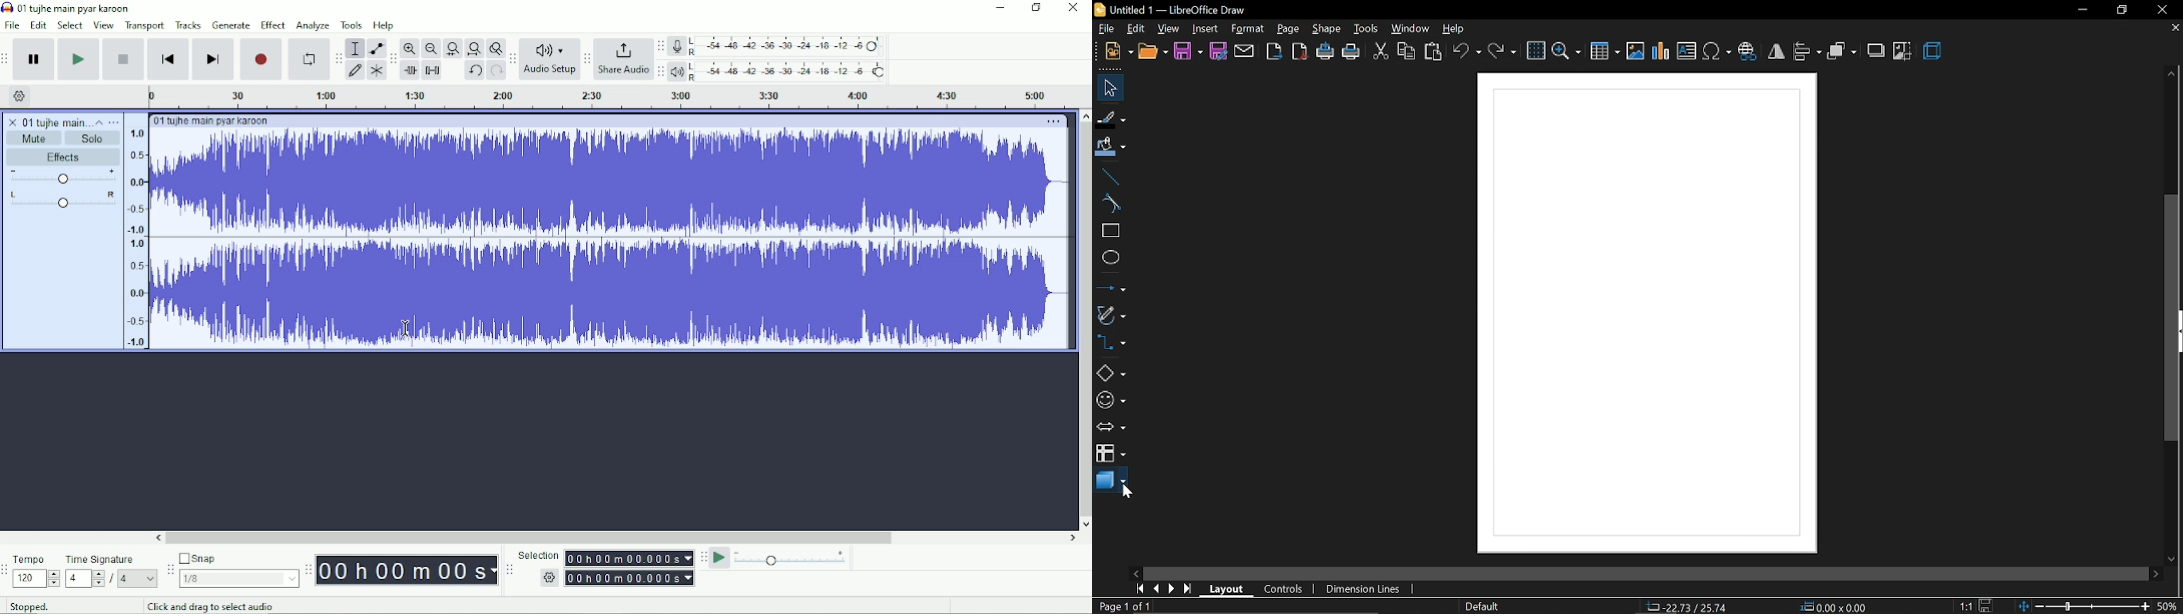 The height and width of the screenshot is (616, 2184). What do you see at coordinates (79, 59) in the screenshot?
I see `Play` at bounding box center [79, 59].